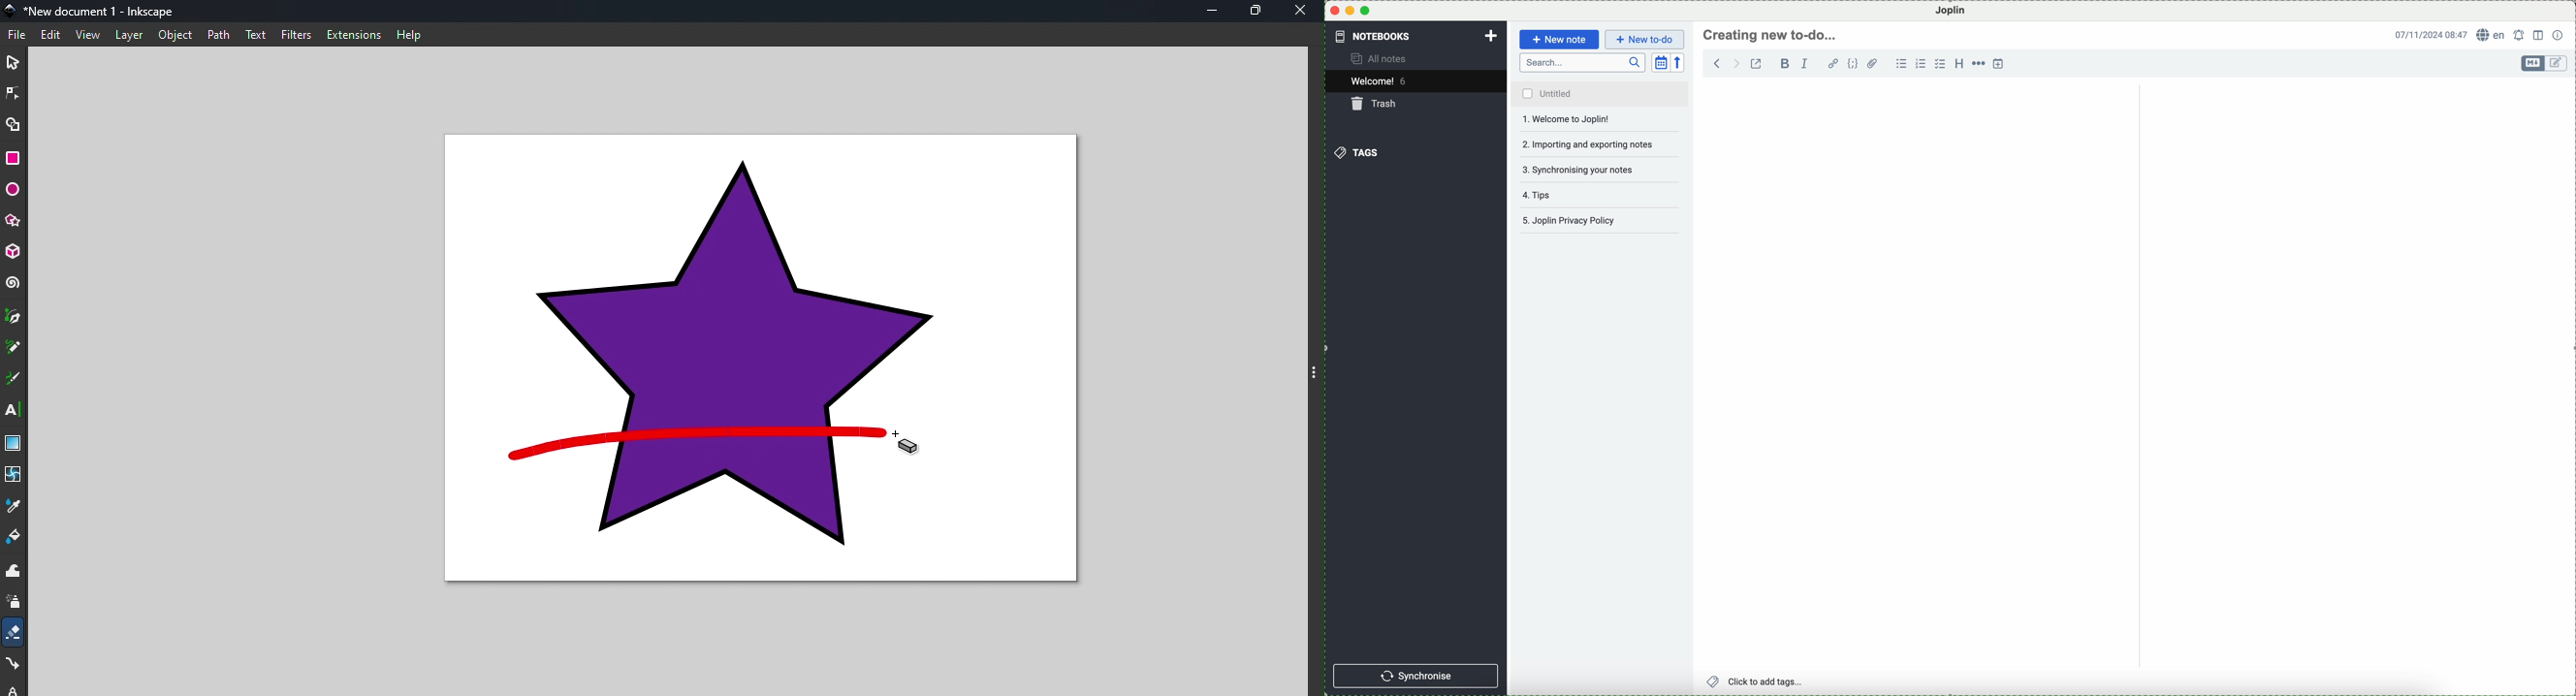 The image size is (2576, 700). Describe the element at coordinates (222, 35) in the screenshot. I see `path` at that location.